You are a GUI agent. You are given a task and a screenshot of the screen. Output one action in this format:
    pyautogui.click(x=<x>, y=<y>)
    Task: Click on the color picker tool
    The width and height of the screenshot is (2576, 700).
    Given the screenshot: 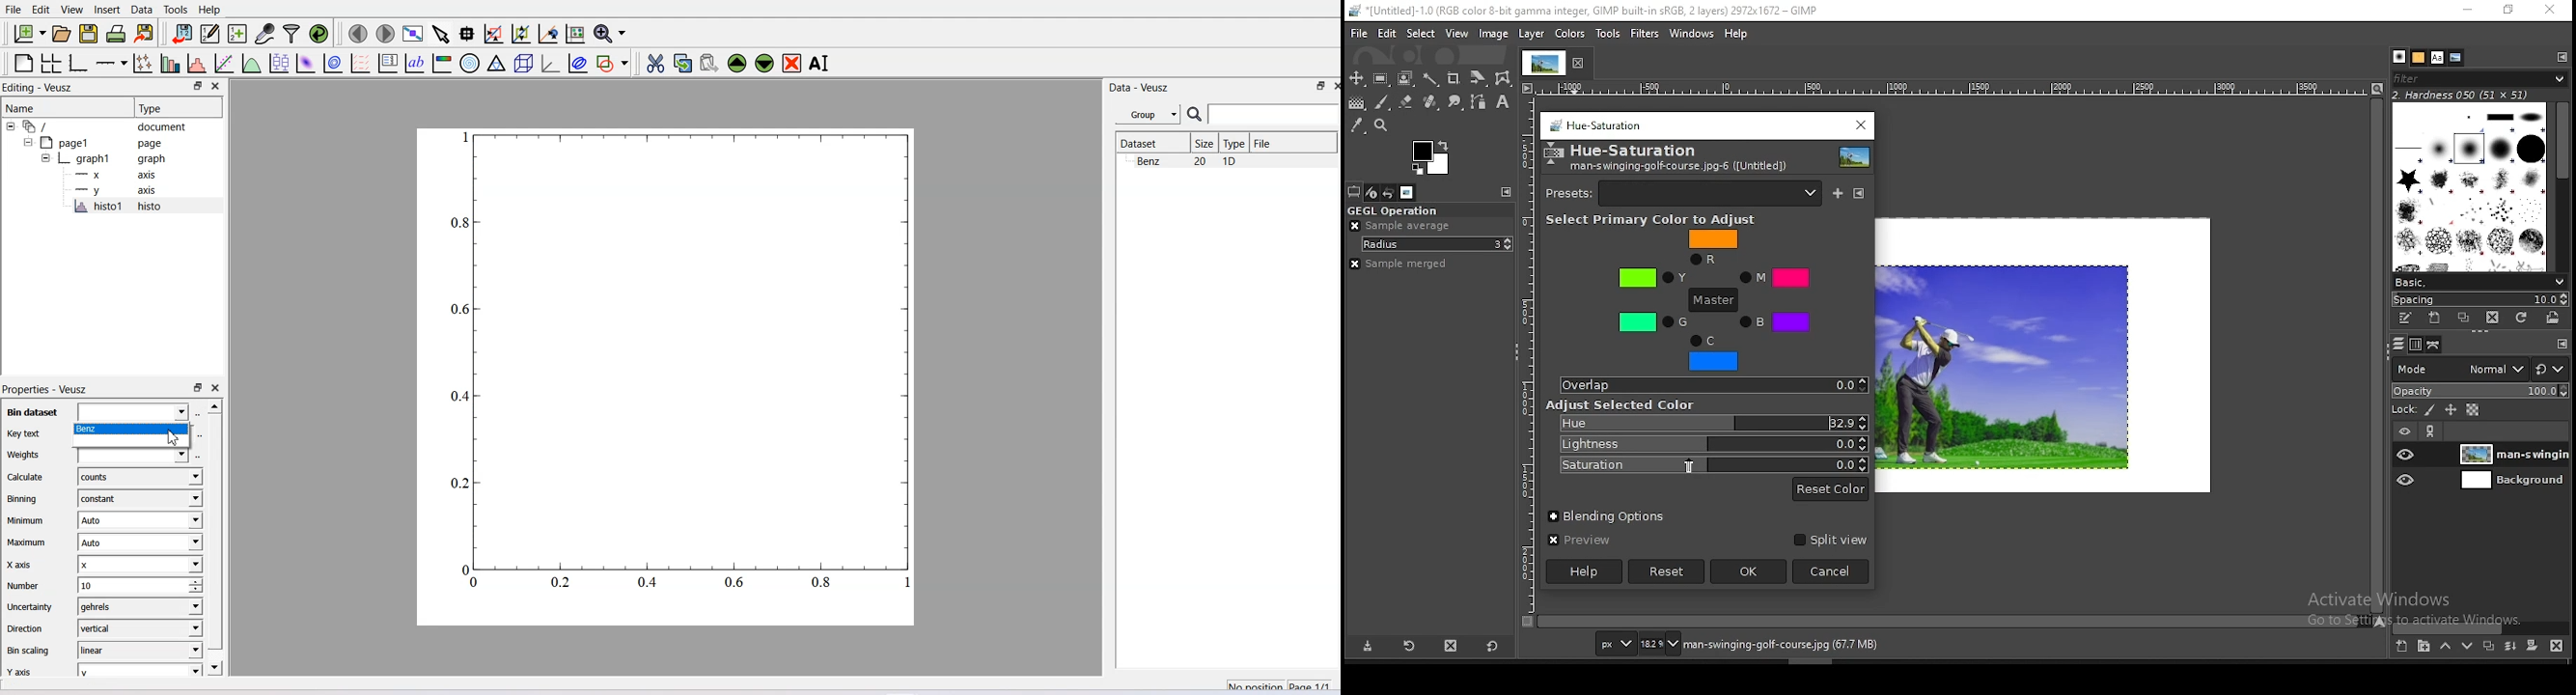 What is the action you would take?
    pyautogui.click(x=1358, y=125)
    